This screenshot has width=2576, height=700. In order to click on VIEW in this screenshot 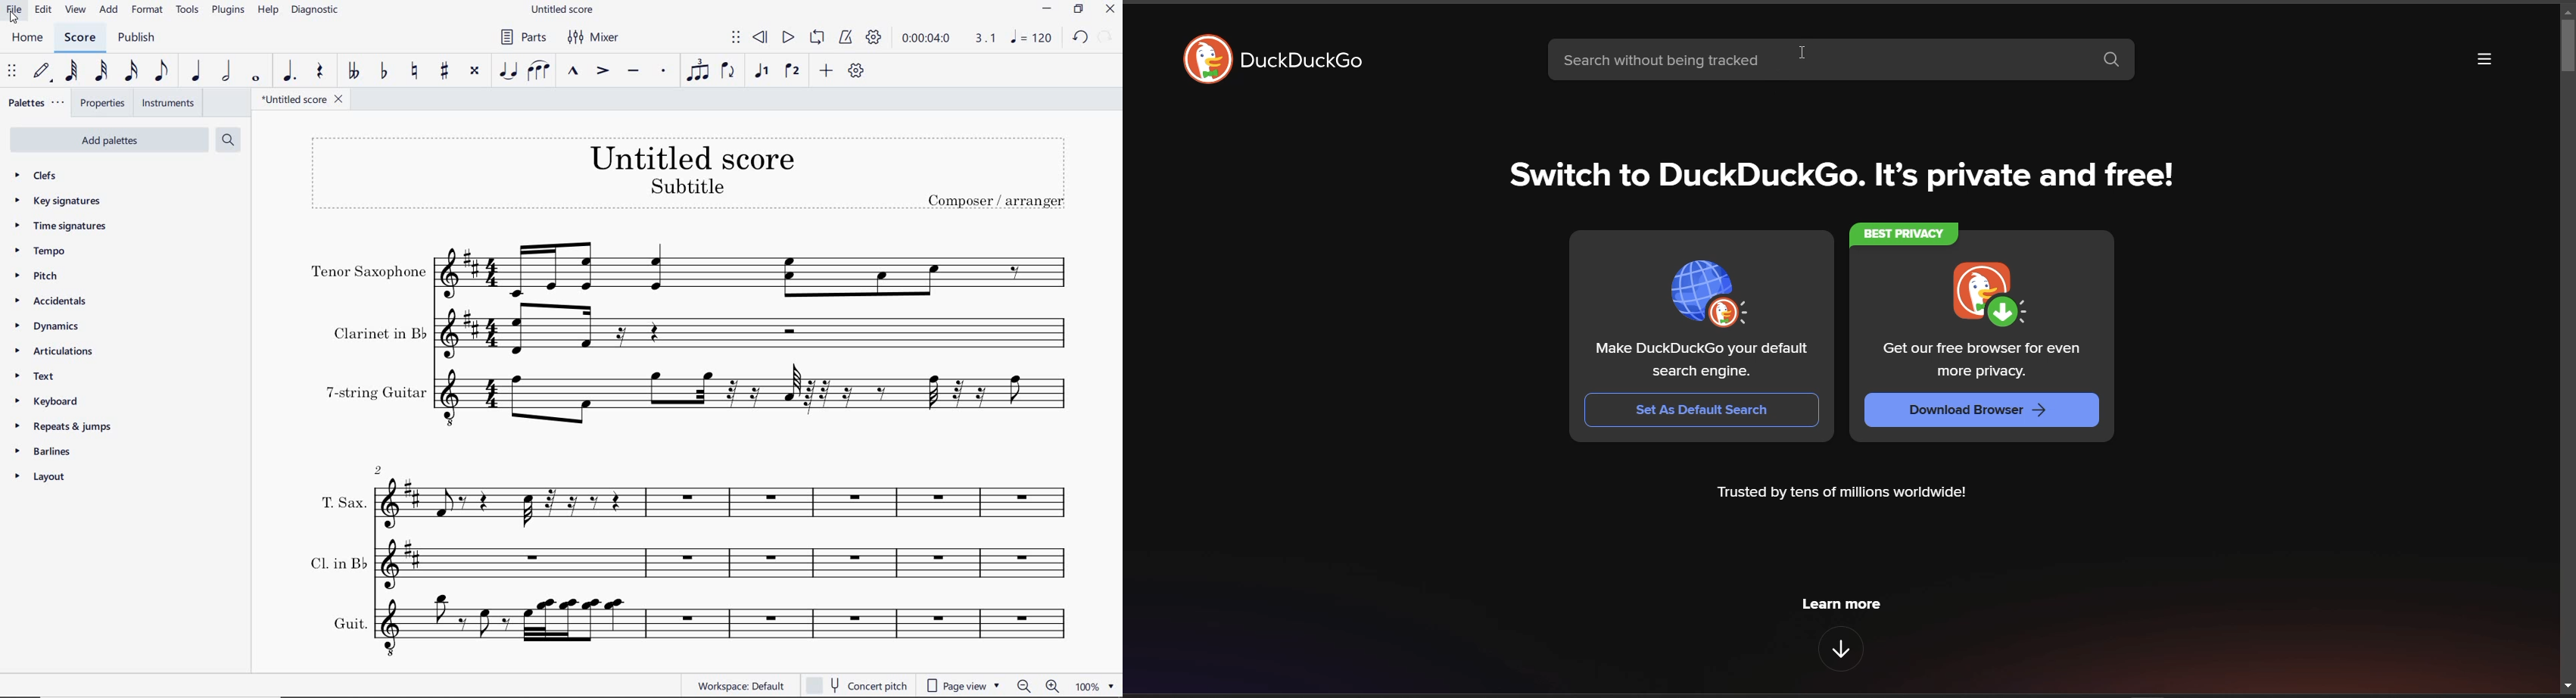, I will do `click(76, 9)`.